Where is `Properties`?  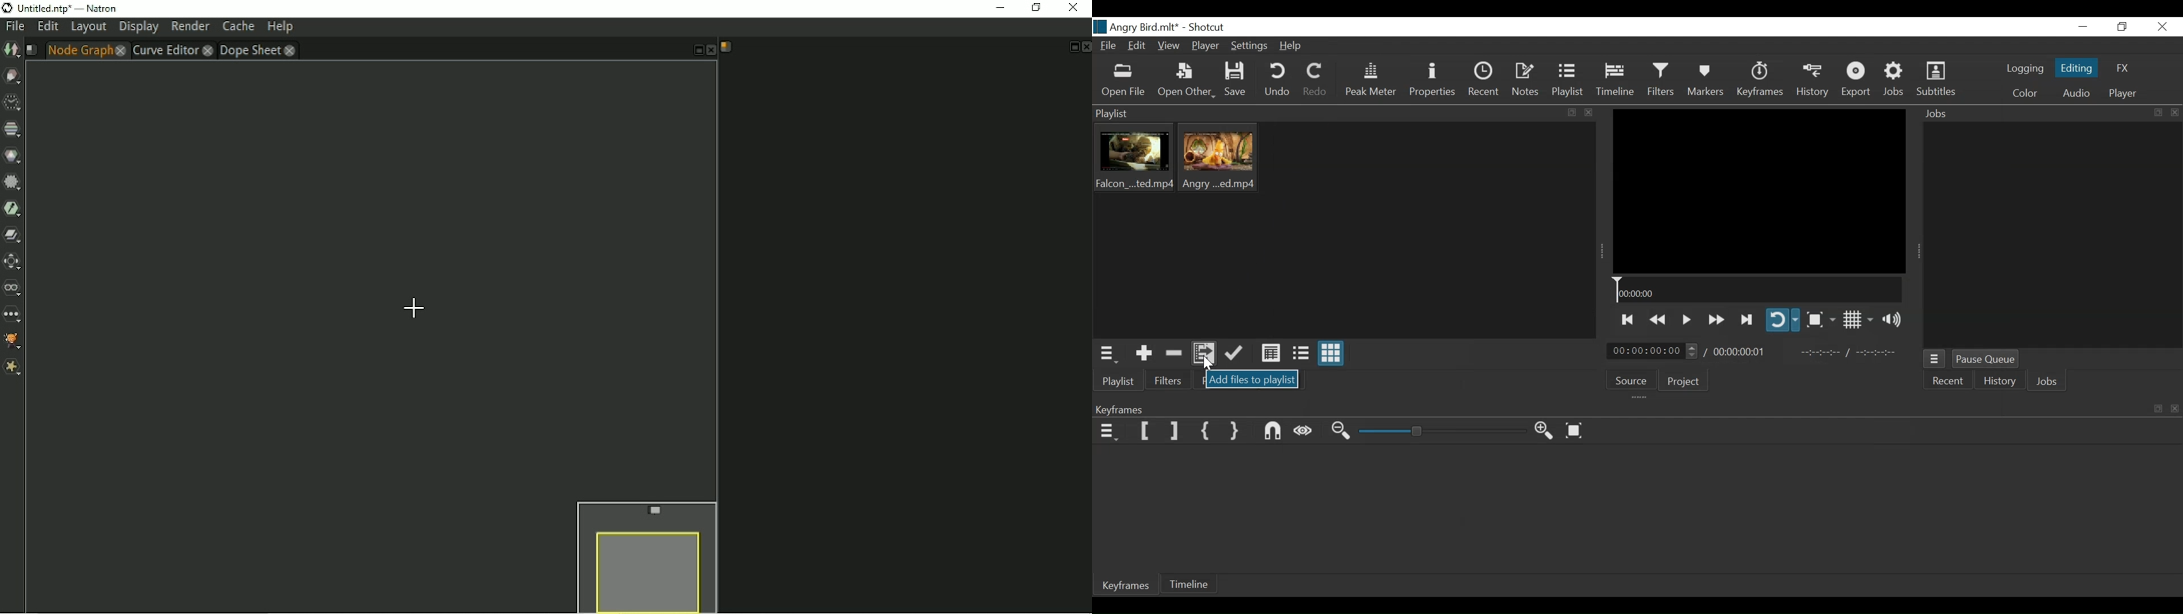 Properties is located at coordinates (1434, 81).